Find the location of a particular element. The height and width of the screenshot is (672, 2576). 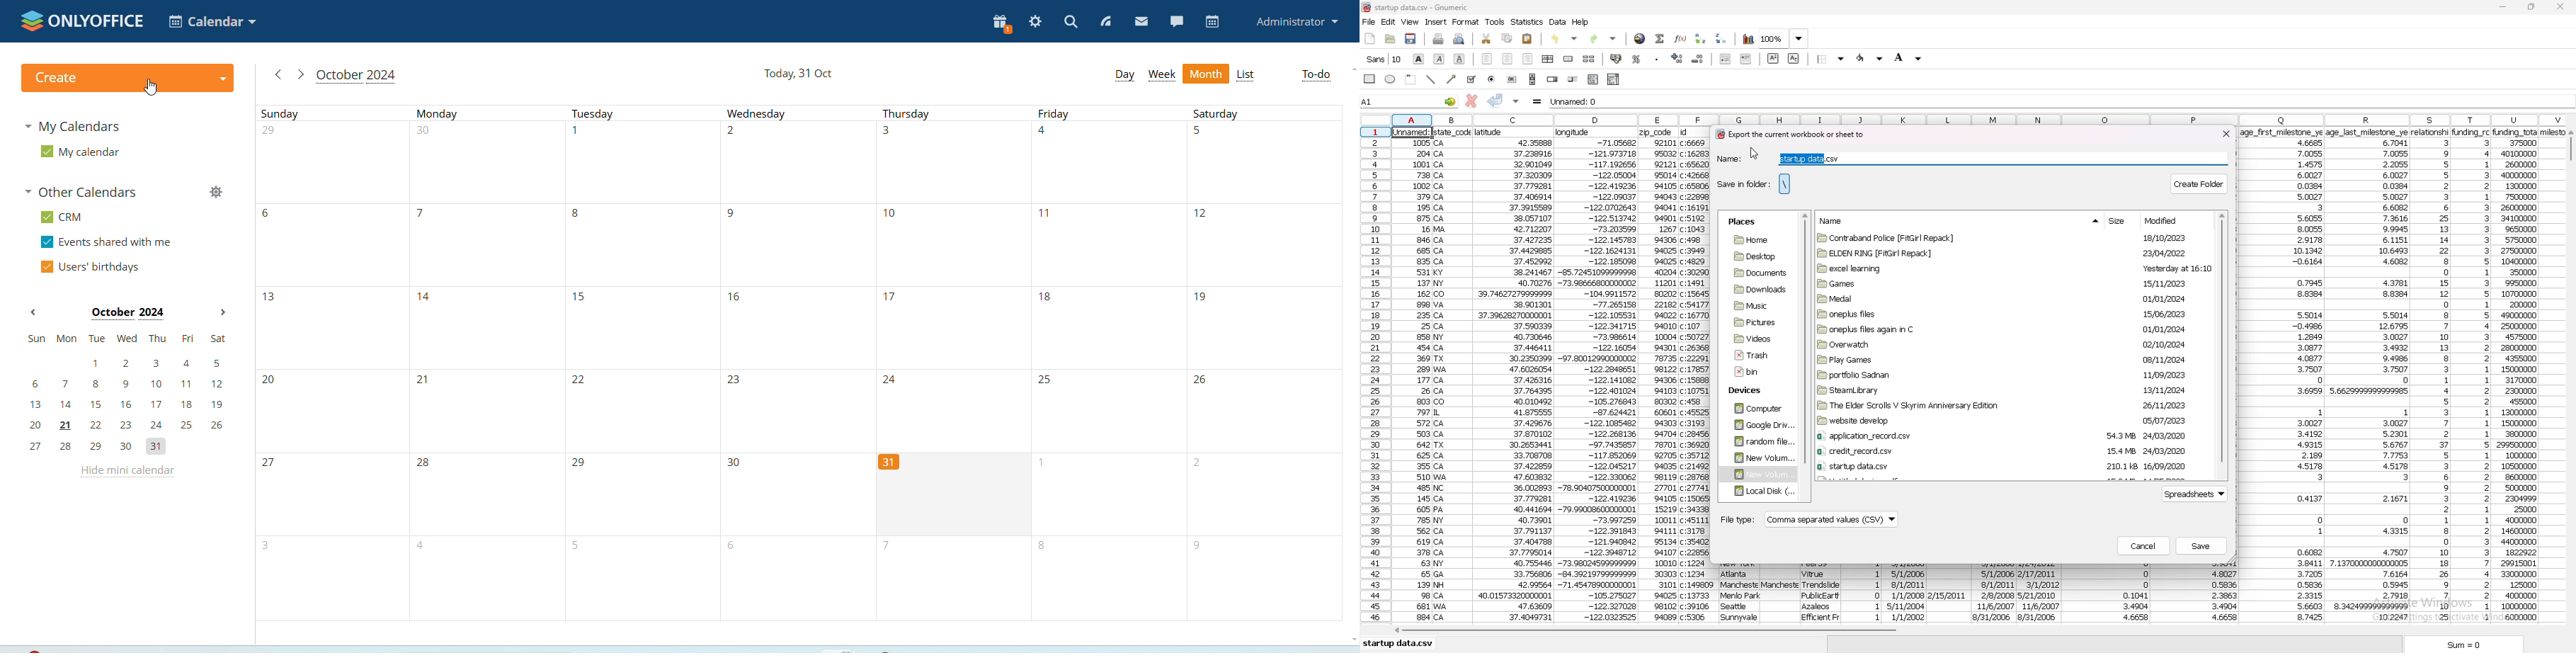

resize is located at coordinates (2533, 6).